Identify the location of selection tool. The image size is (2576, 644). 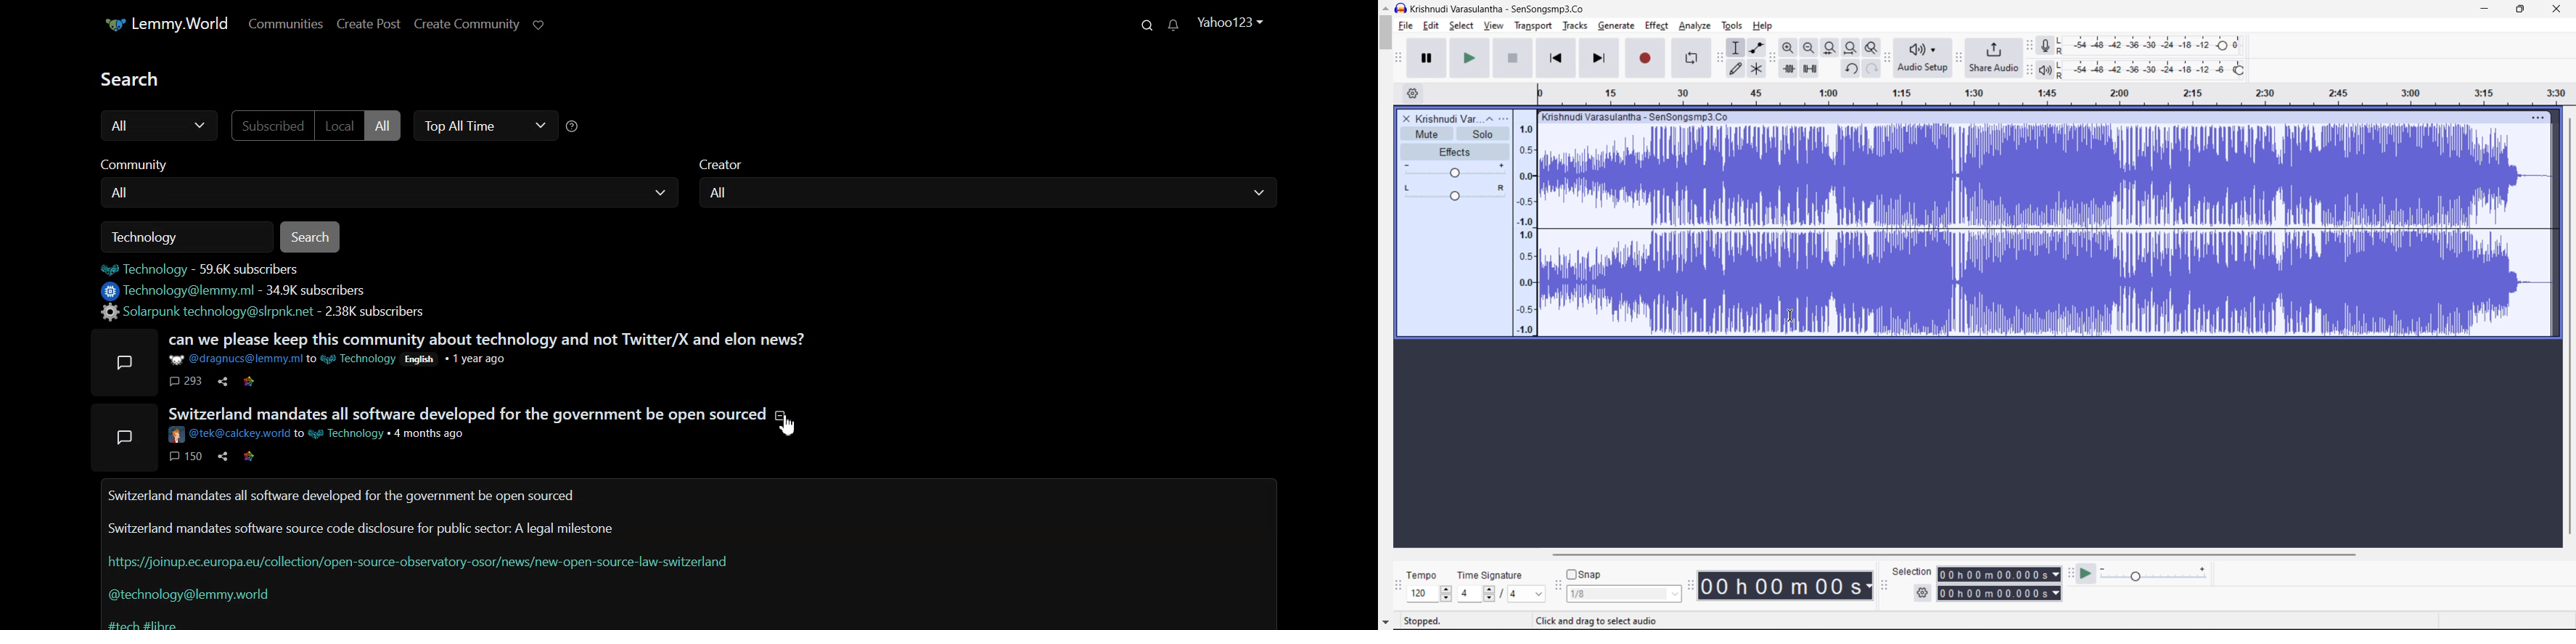
(1736, 47).